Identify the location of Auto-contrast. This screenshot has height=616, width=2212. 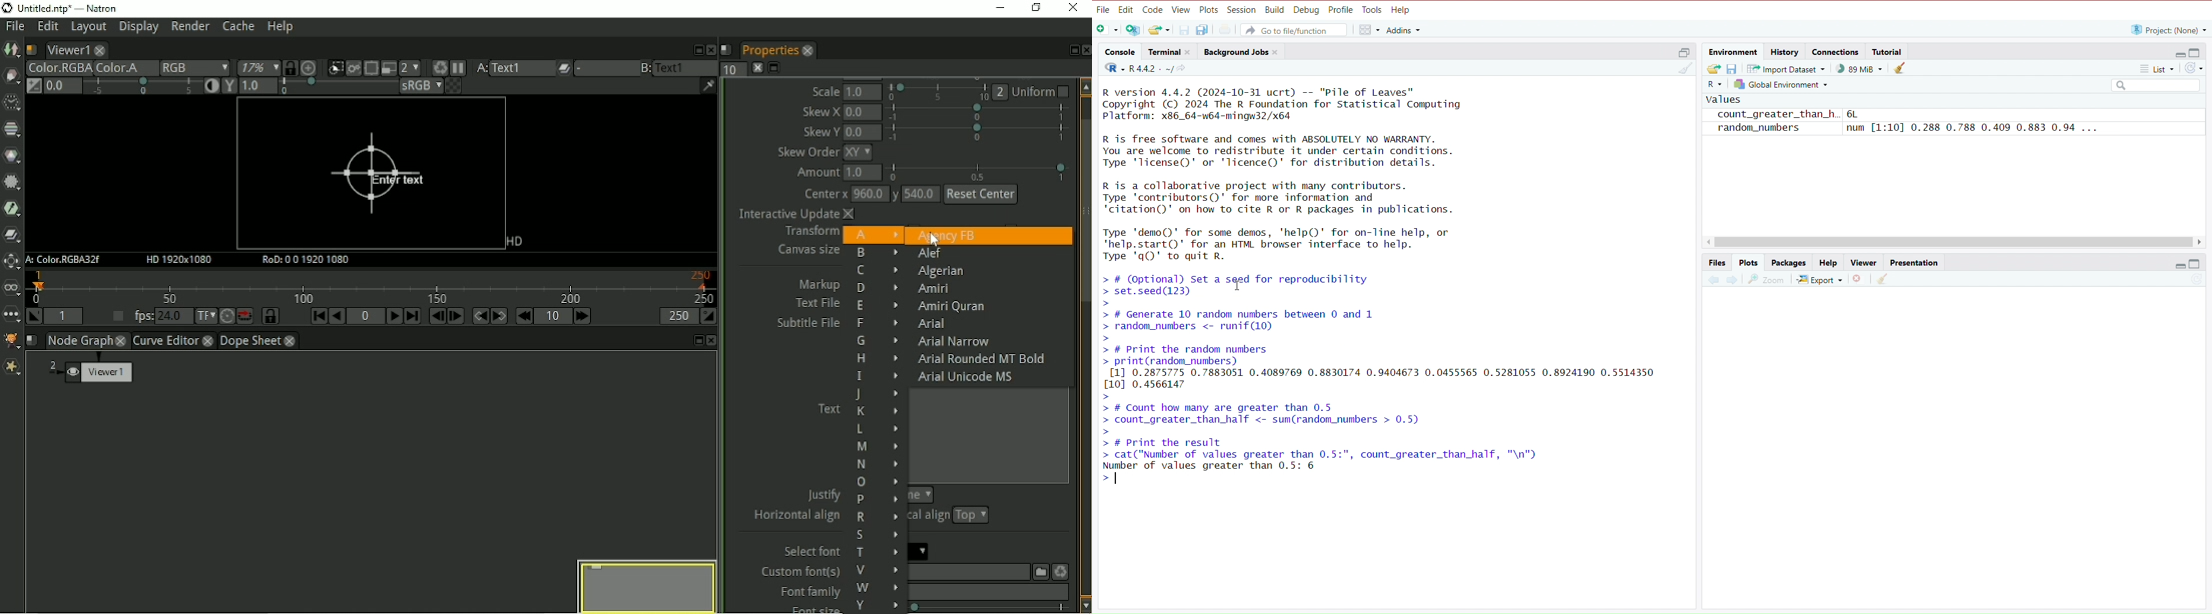
(210, 87).